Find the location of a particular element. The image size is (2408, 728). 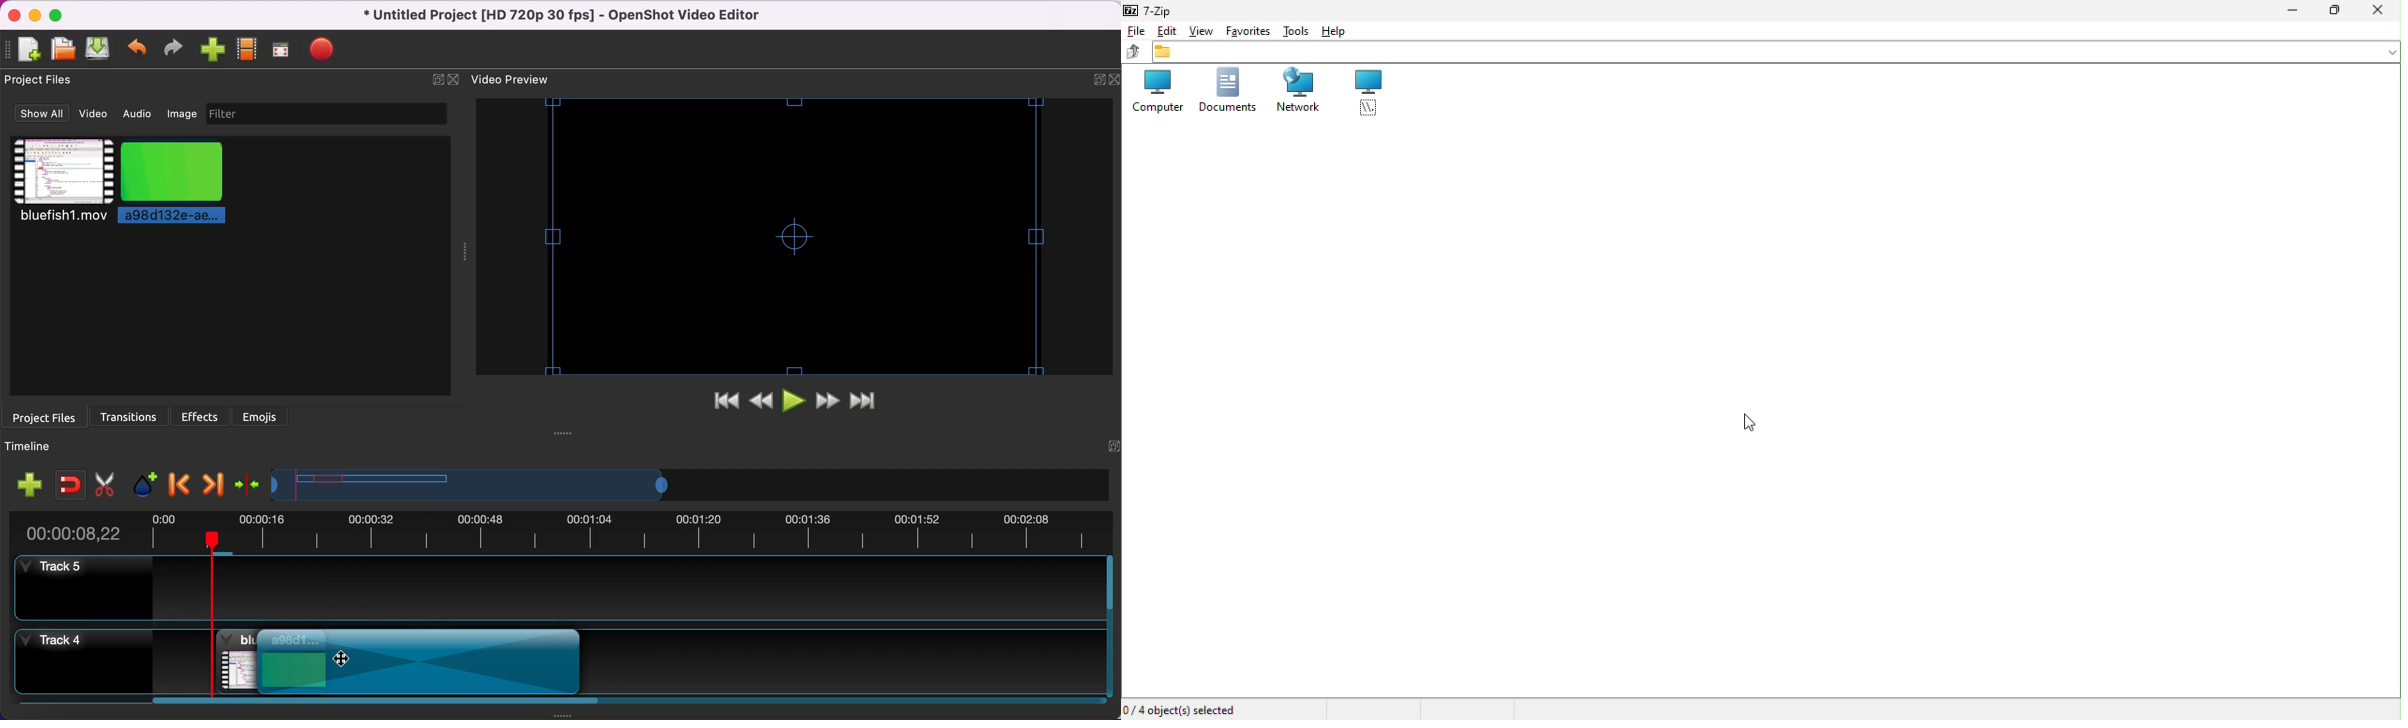

View is located at coordinates (1201, 31).